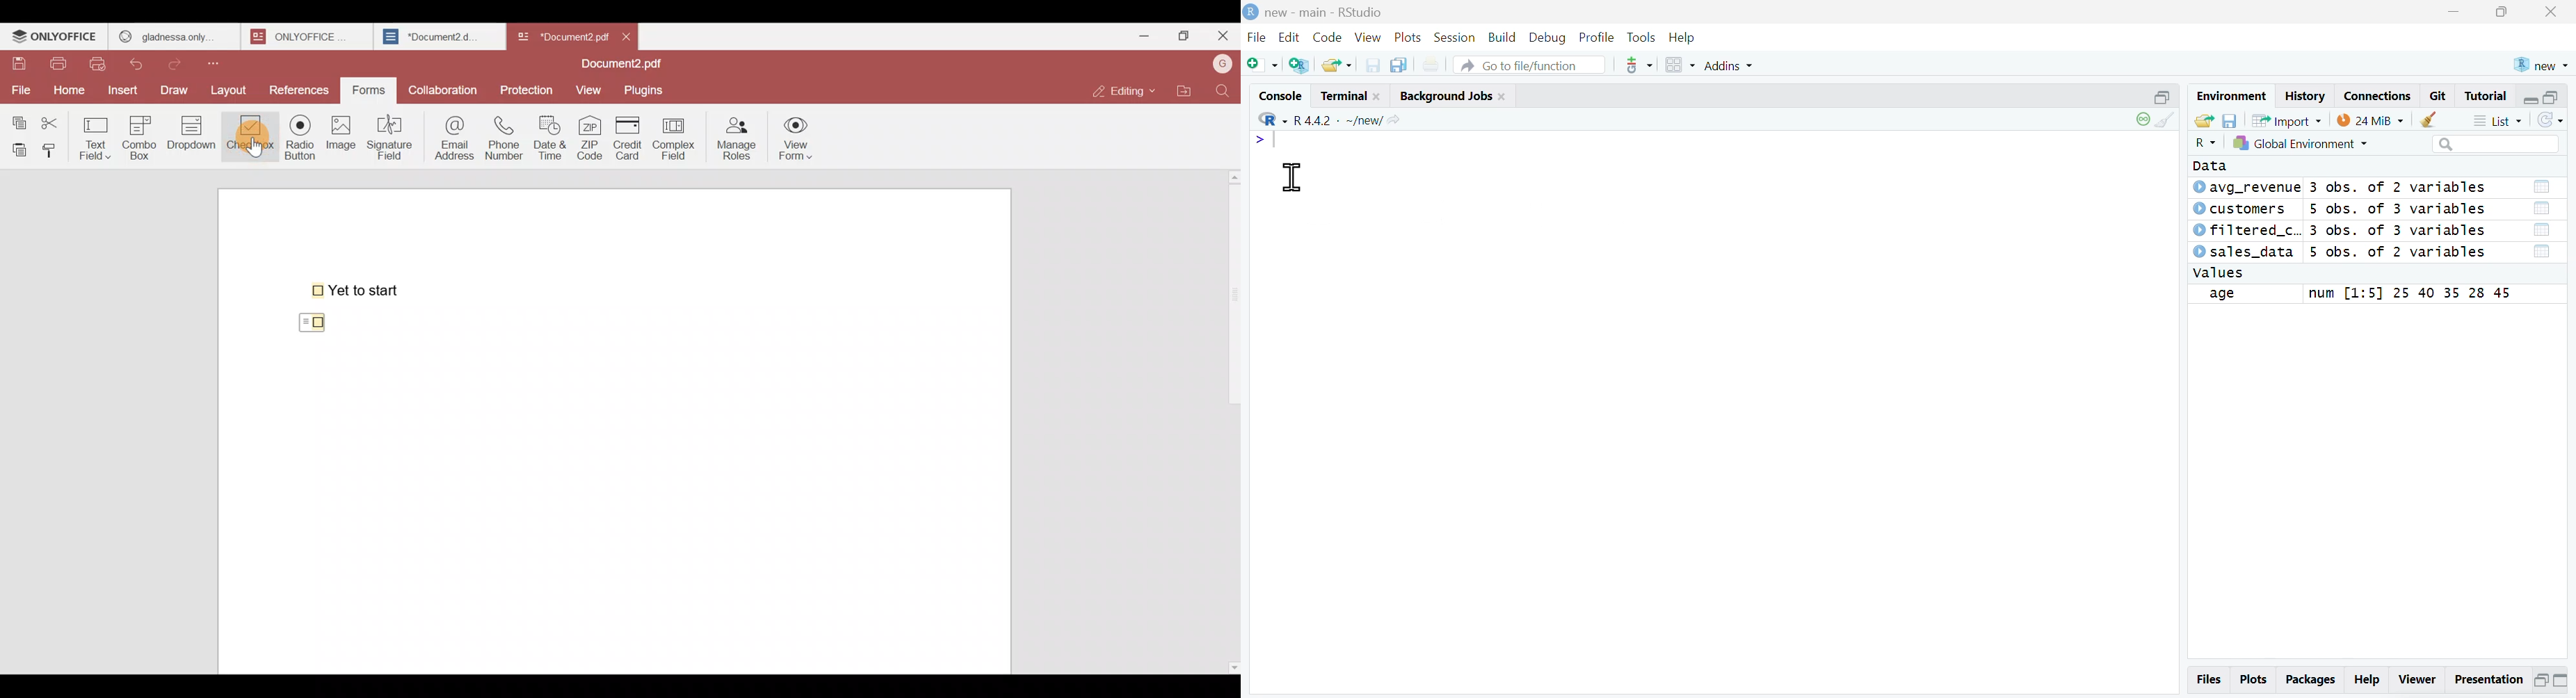 This screenshot has width=2576, height=700. What do you see at coordinates (1677, 65) in the screenshot?
I see `Workspace panes` at bounding box center [1677, 65].